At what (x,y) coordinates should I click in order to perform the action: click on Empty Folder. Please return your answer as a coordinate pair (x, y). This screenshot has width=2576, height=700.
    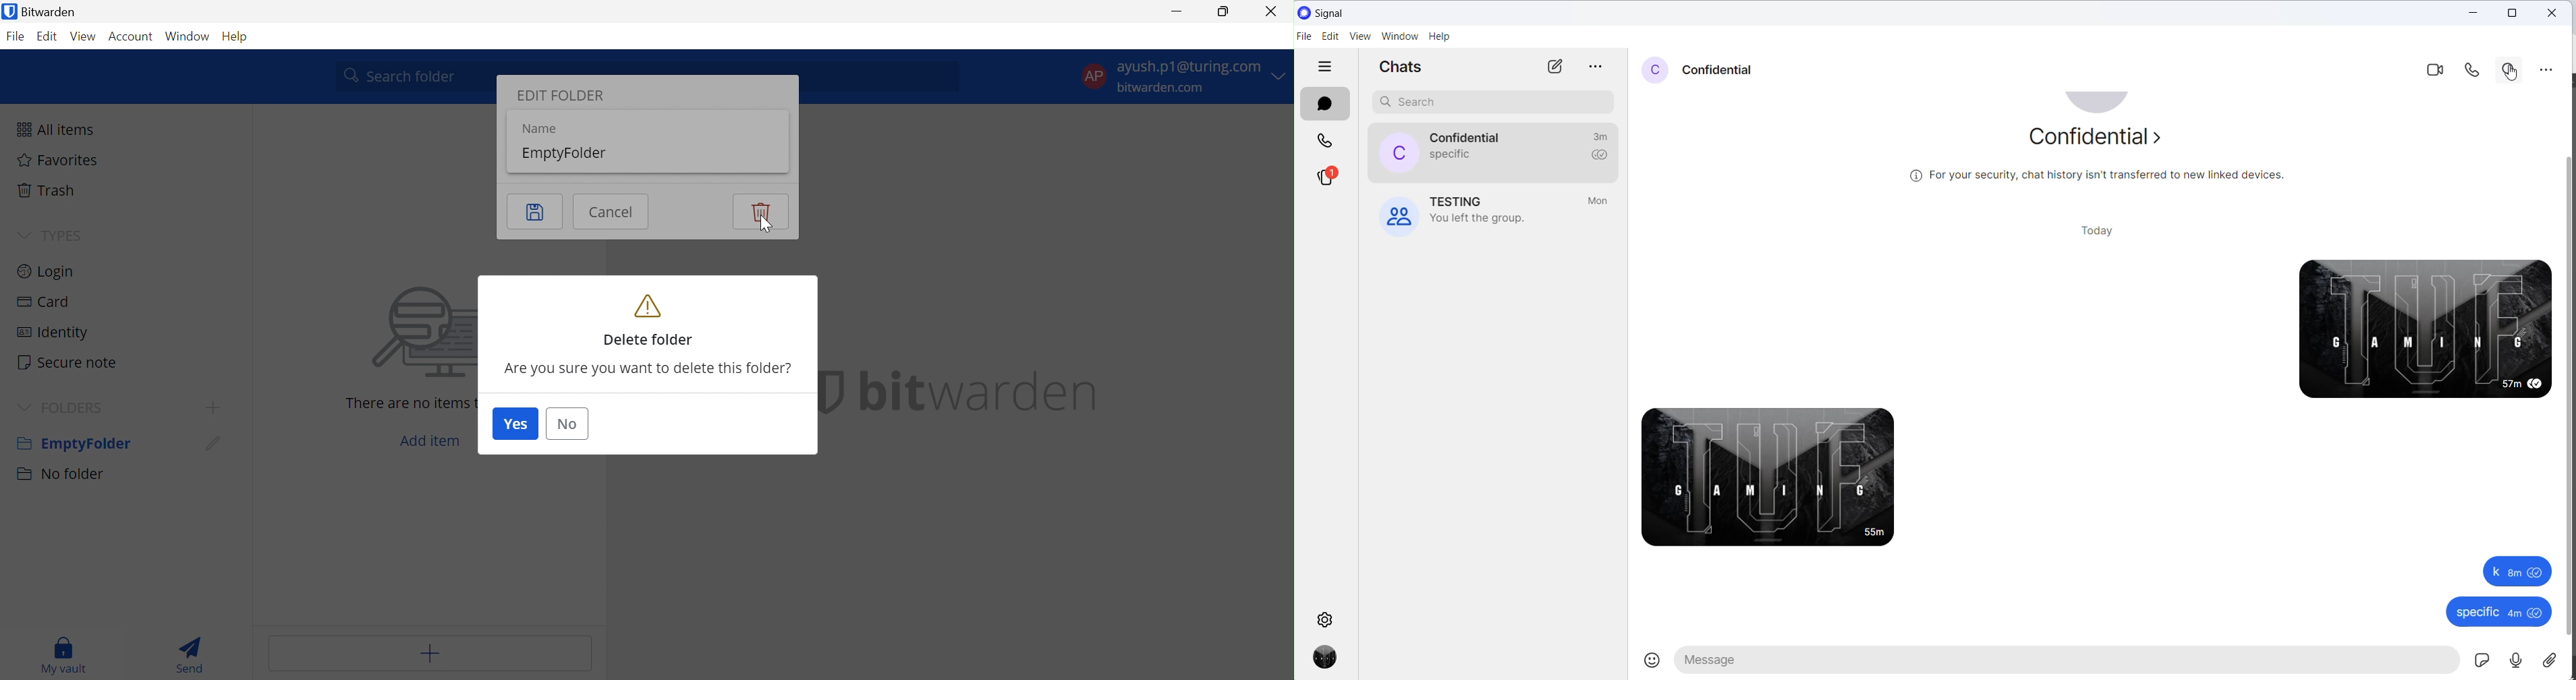
    Looking at the image, I should click on (72, 445).